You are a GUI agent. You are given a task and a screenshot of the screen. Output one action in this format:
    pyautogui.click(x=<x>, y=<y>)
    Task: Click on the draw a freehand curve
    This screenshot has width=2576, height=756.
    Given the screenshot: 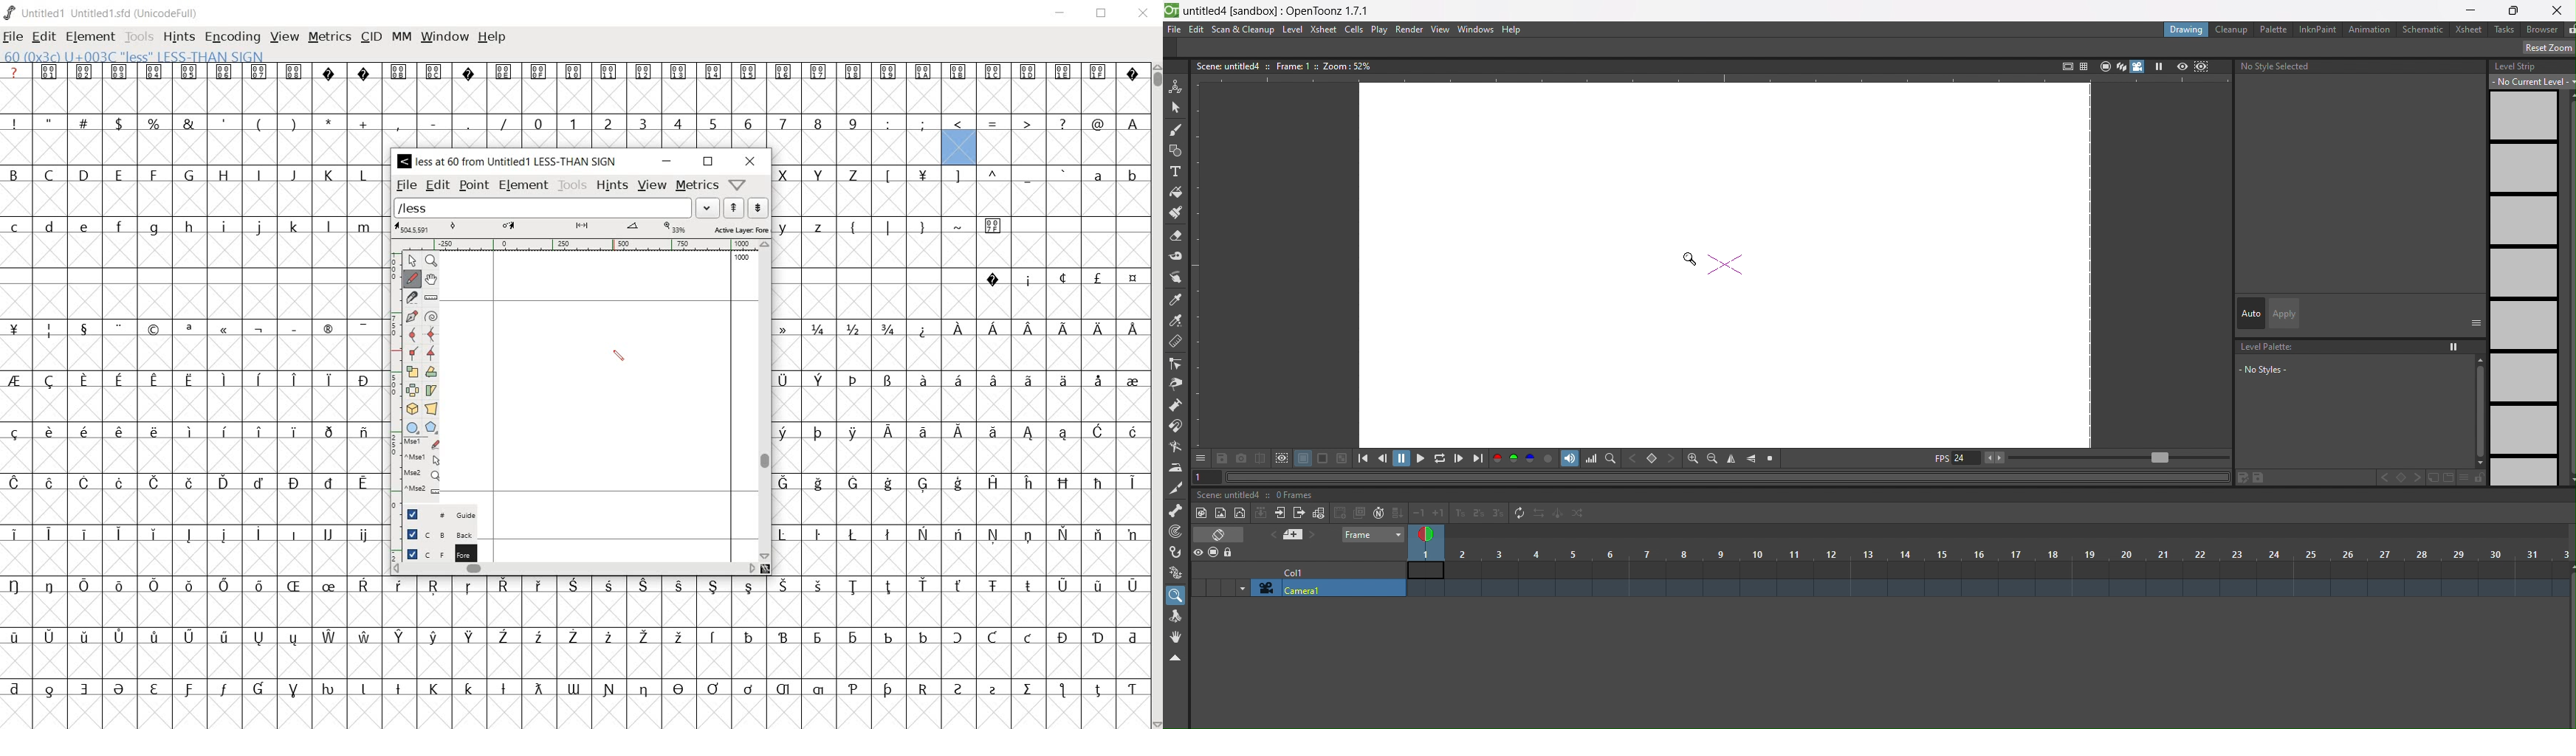 What is the action you would take?
    pyautogui.click(x=413, y=278)
    